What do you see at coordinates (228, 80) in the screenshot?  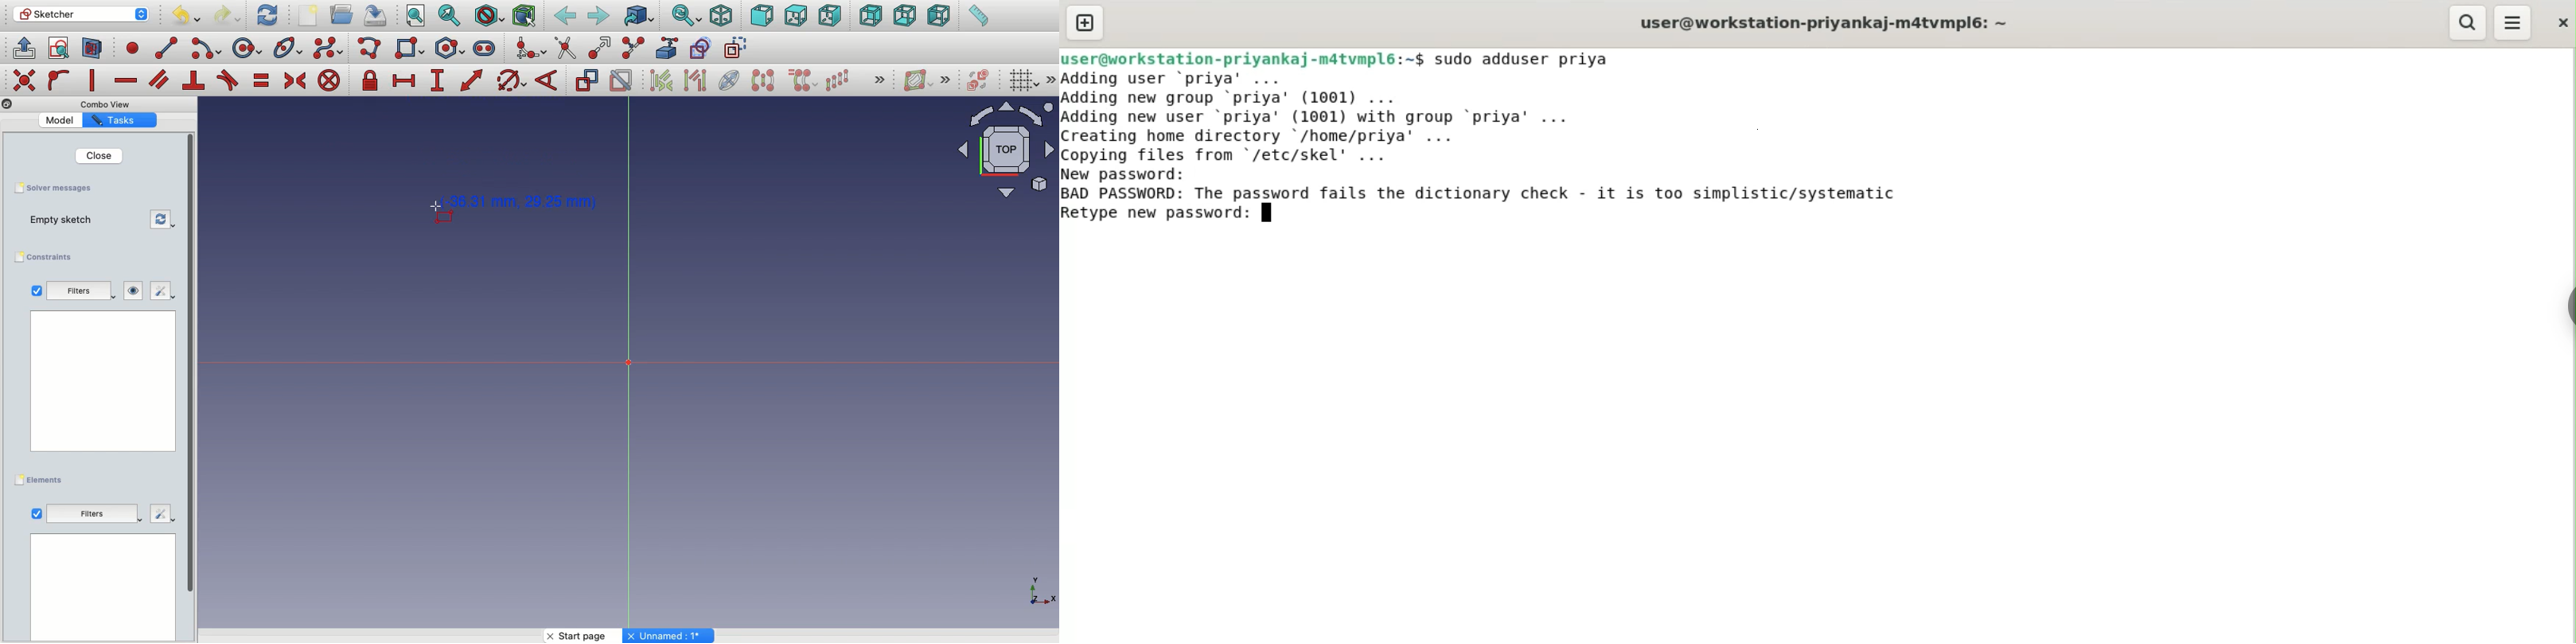 I see `constrain tangent` at bounding box center [228, 80].